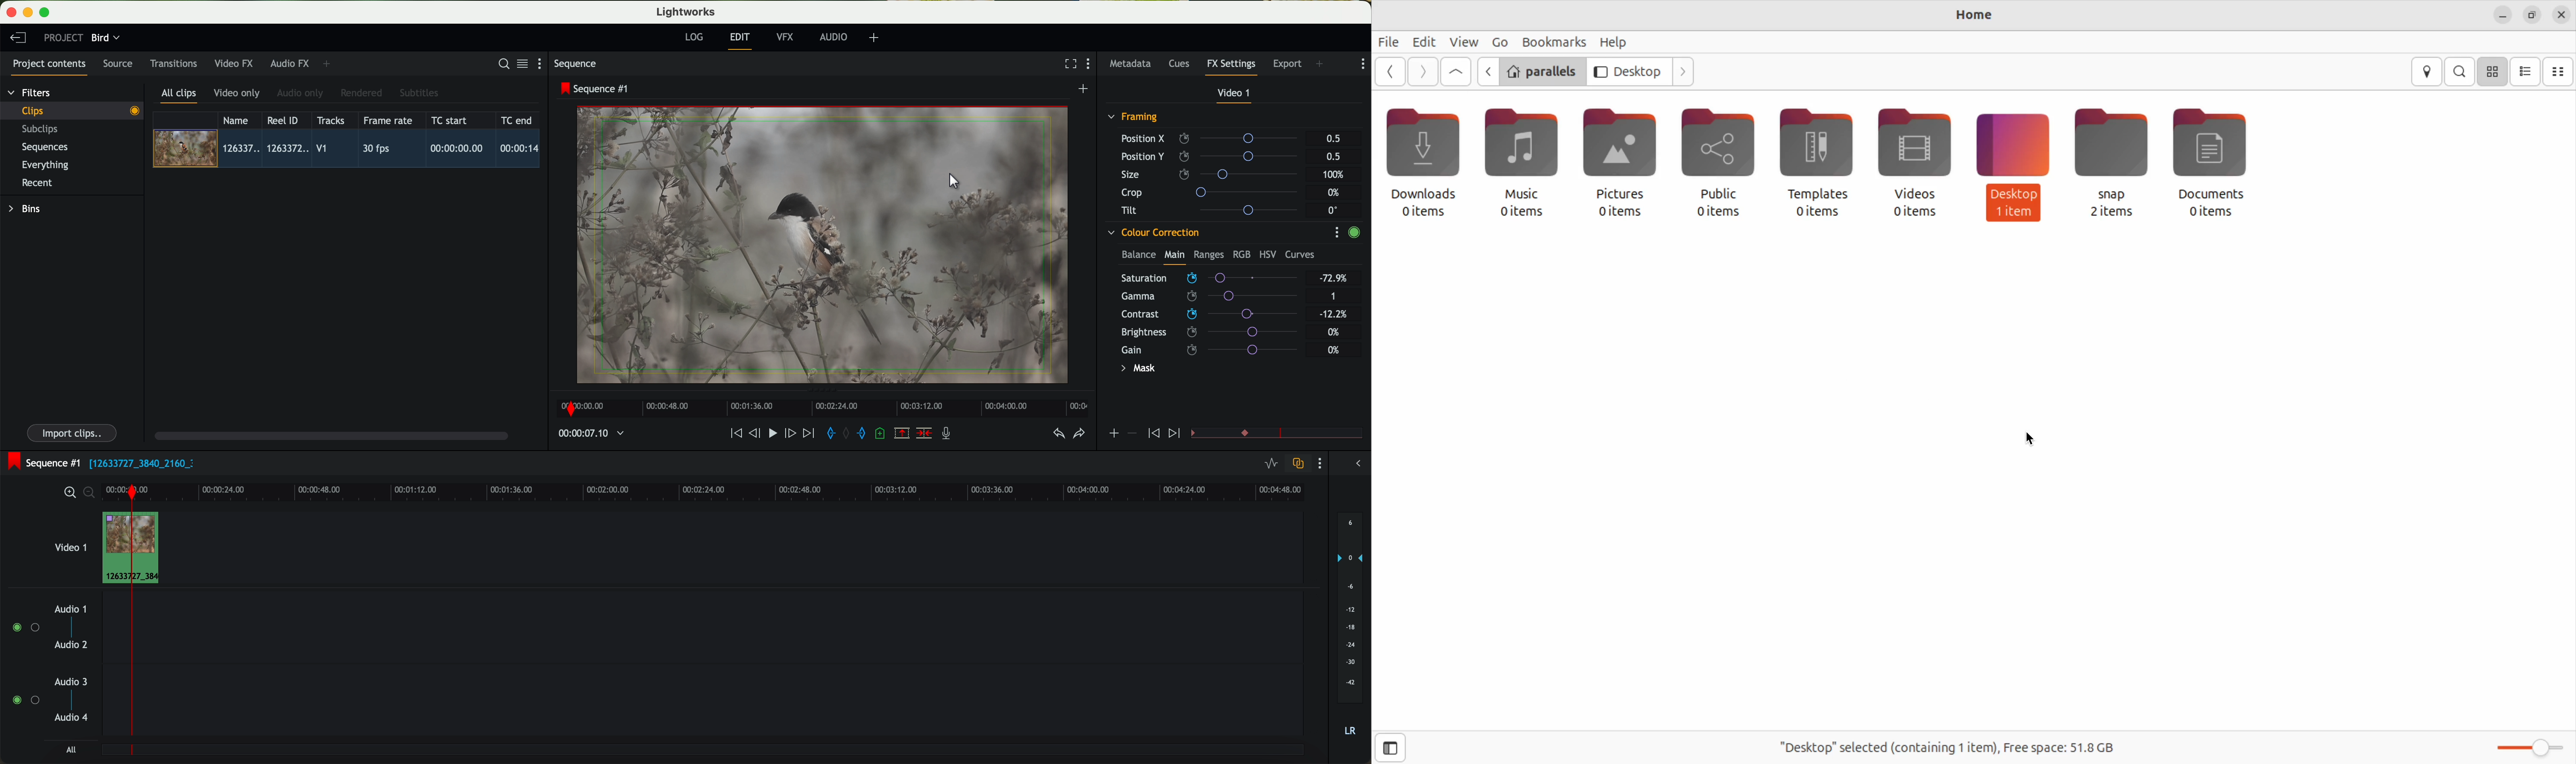 Image resolution: width=2576 pixels, height=784 pixels. I want to click on 0°, so click(1334, 210).